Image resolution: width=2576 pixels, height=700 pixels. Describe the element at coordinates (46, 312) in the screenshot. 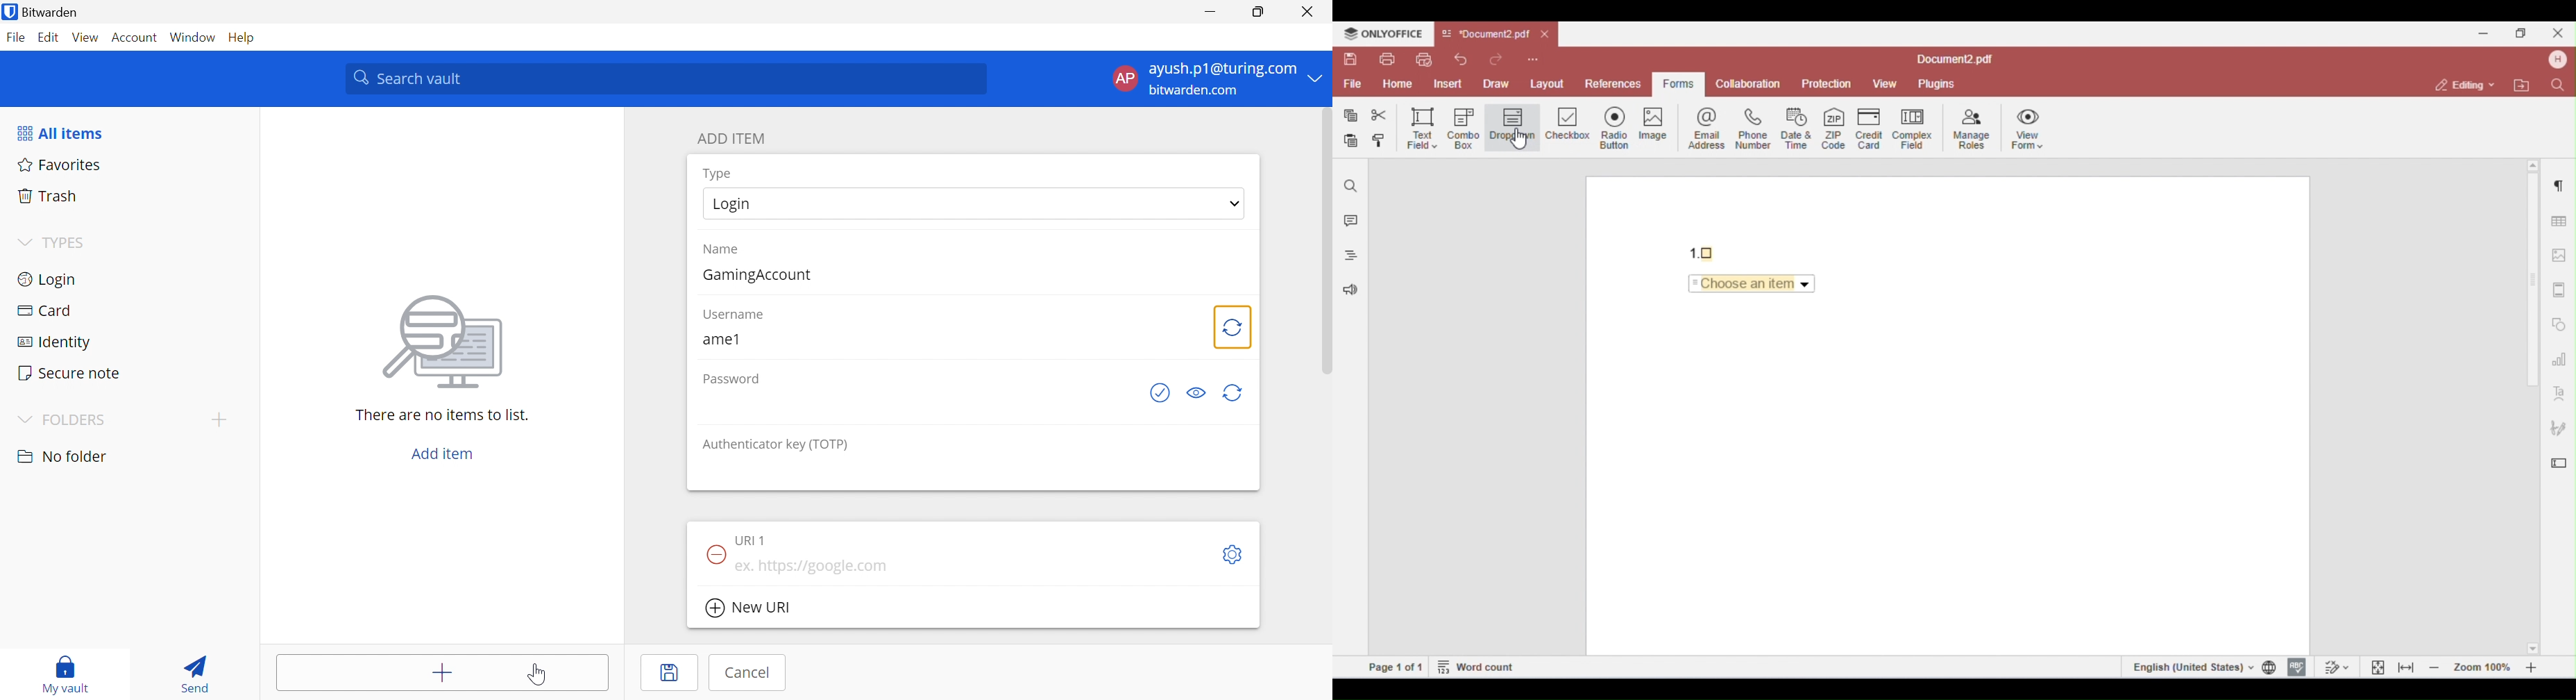

I see `Card` at that location.